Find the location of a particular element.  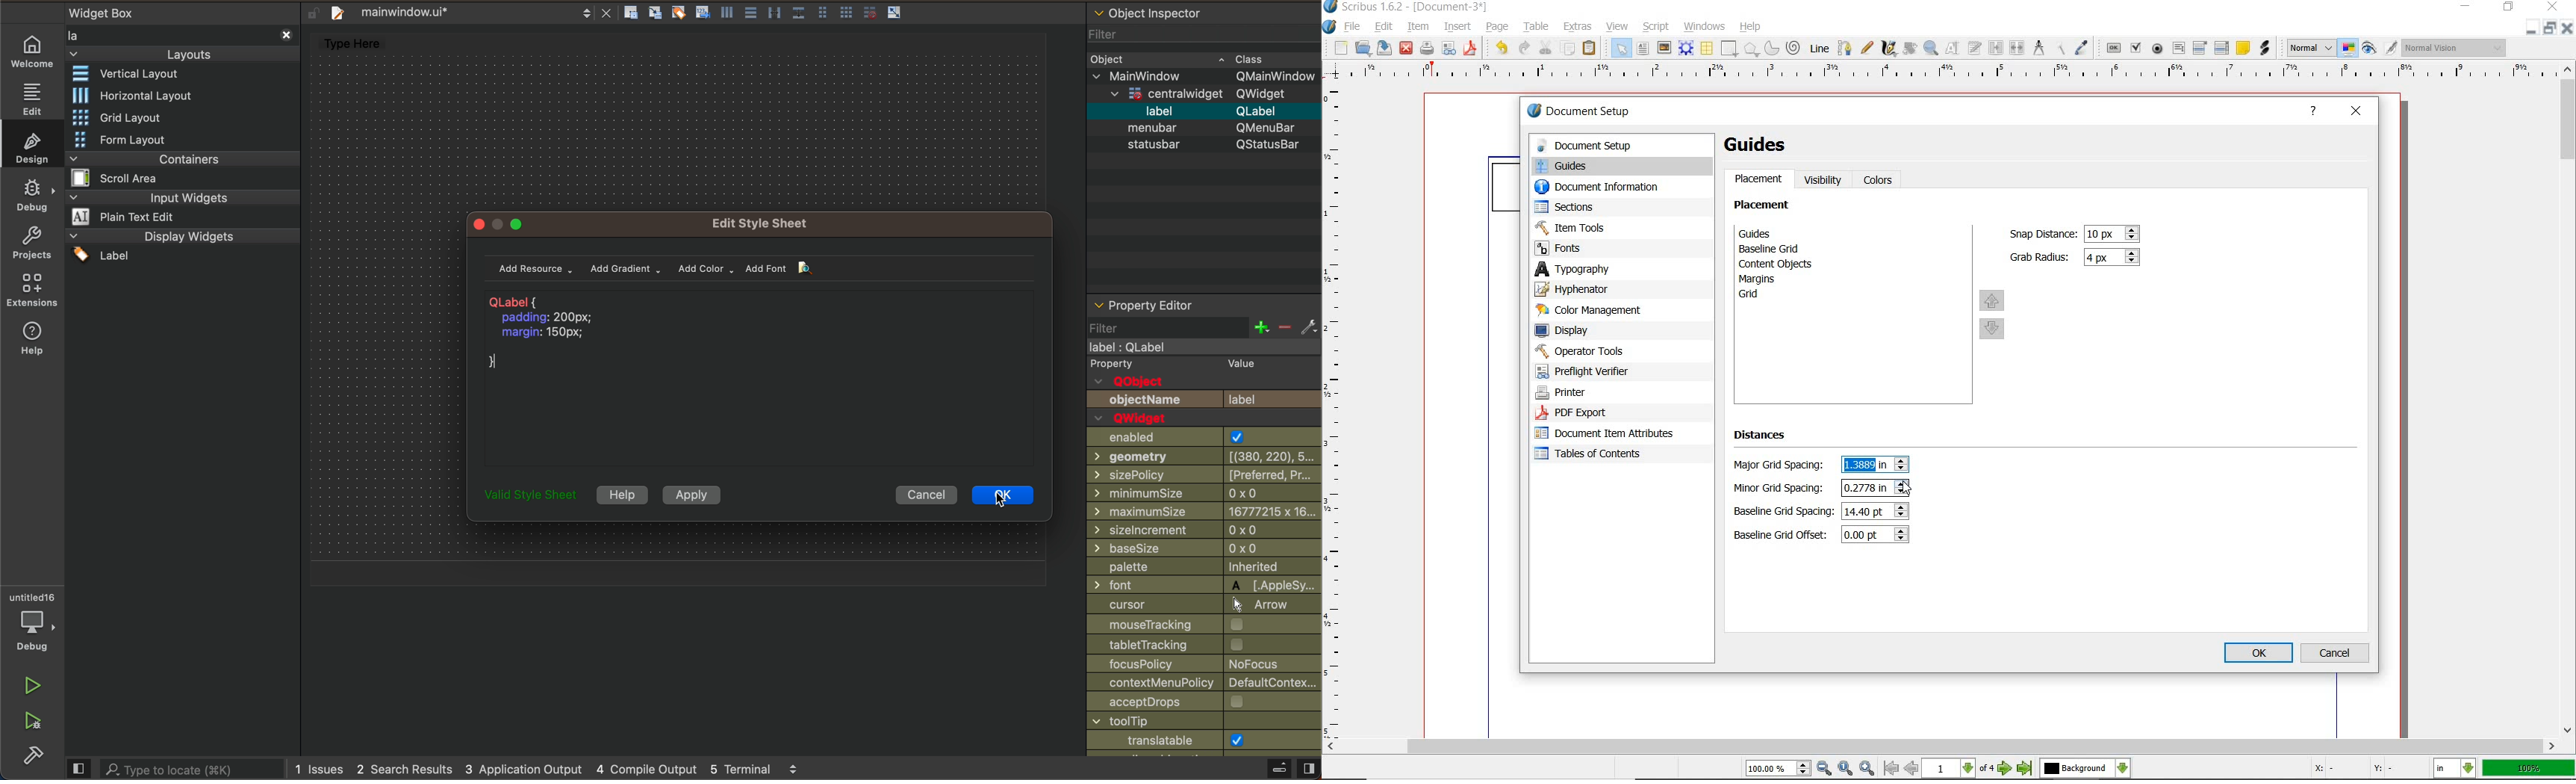

move up is located at coordinates (1992, 300).